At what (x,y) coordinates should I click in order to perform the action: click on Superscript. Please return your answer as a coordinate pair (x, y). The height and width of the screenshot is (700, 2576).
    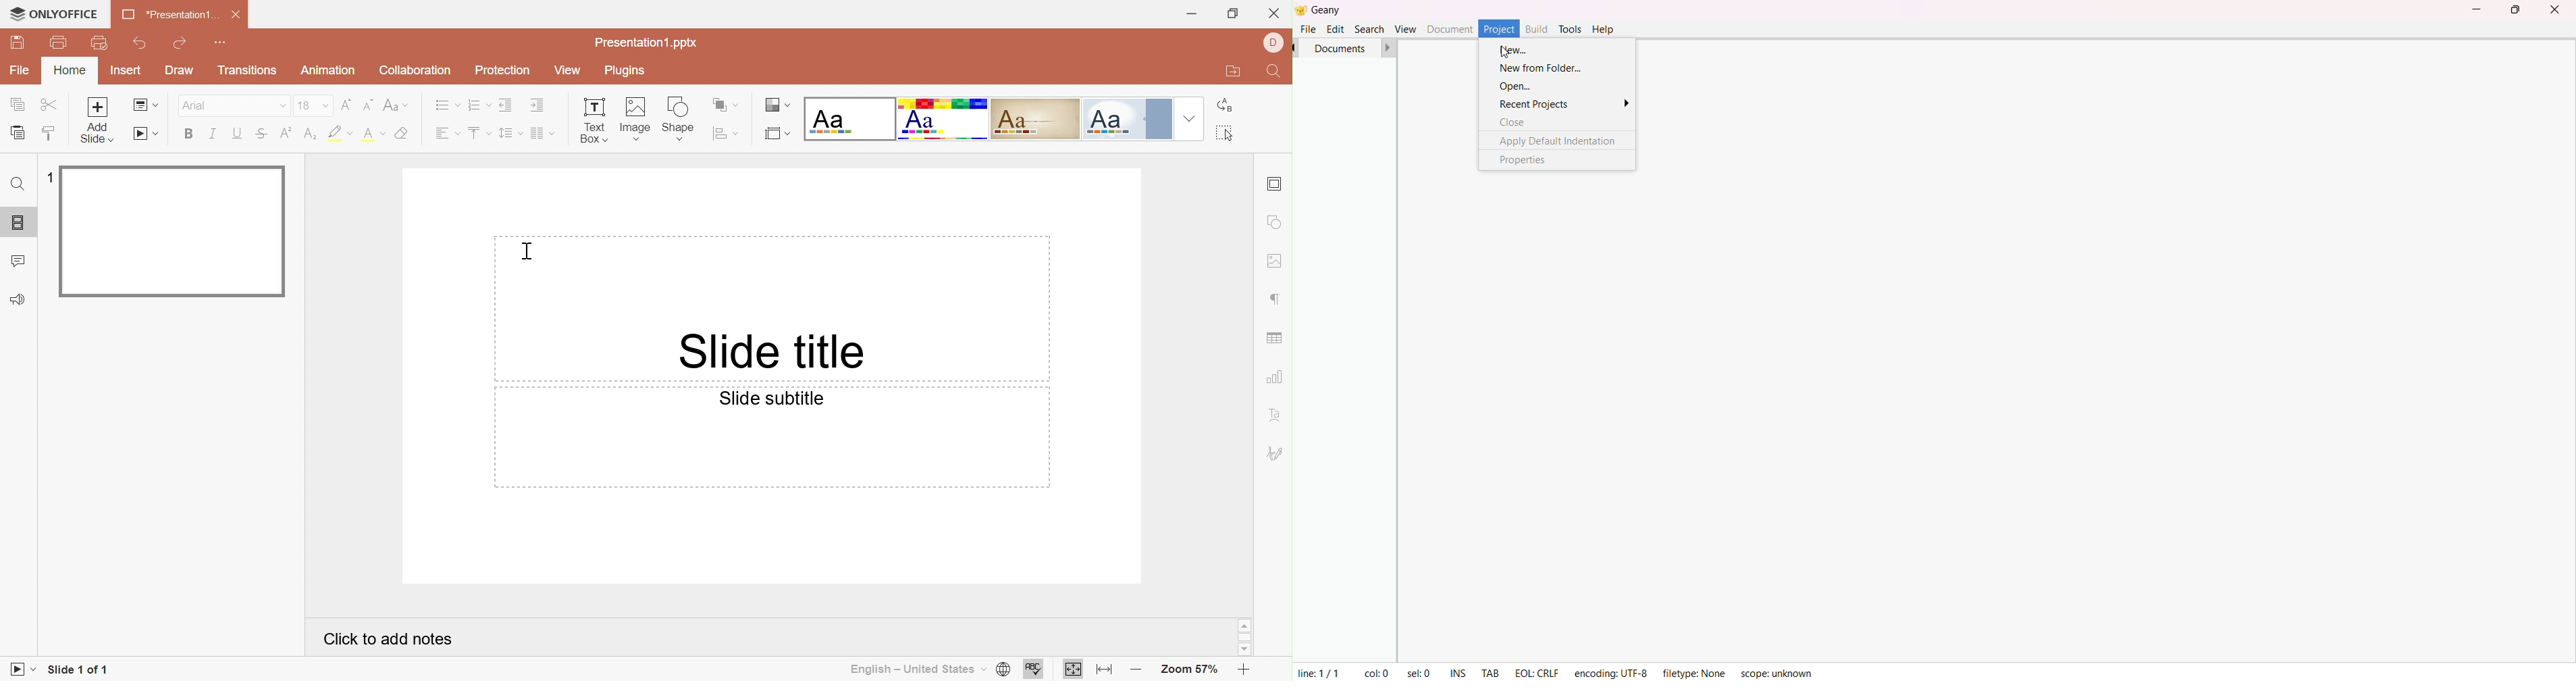
    Looking at the image, I should click on (261, 135).